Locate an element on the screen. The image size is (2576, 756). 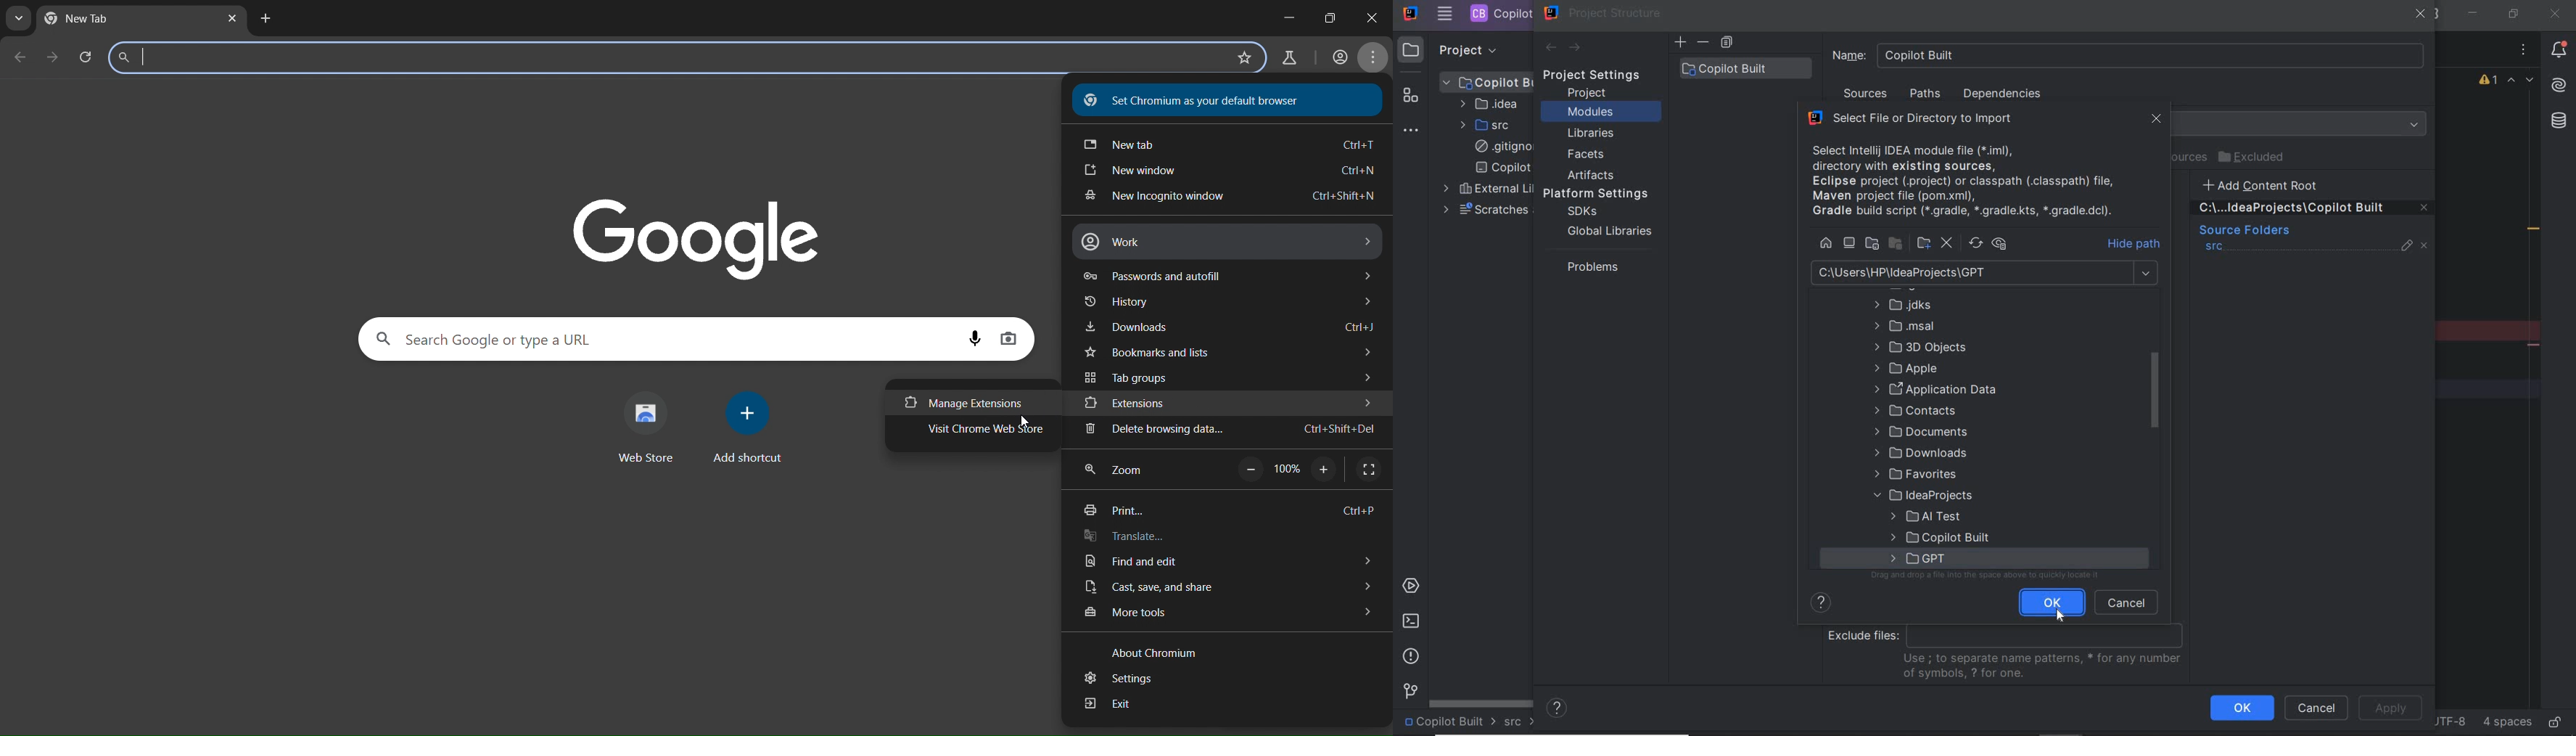
PROJECT FILE NAME is located at coordinates (1499, 13).